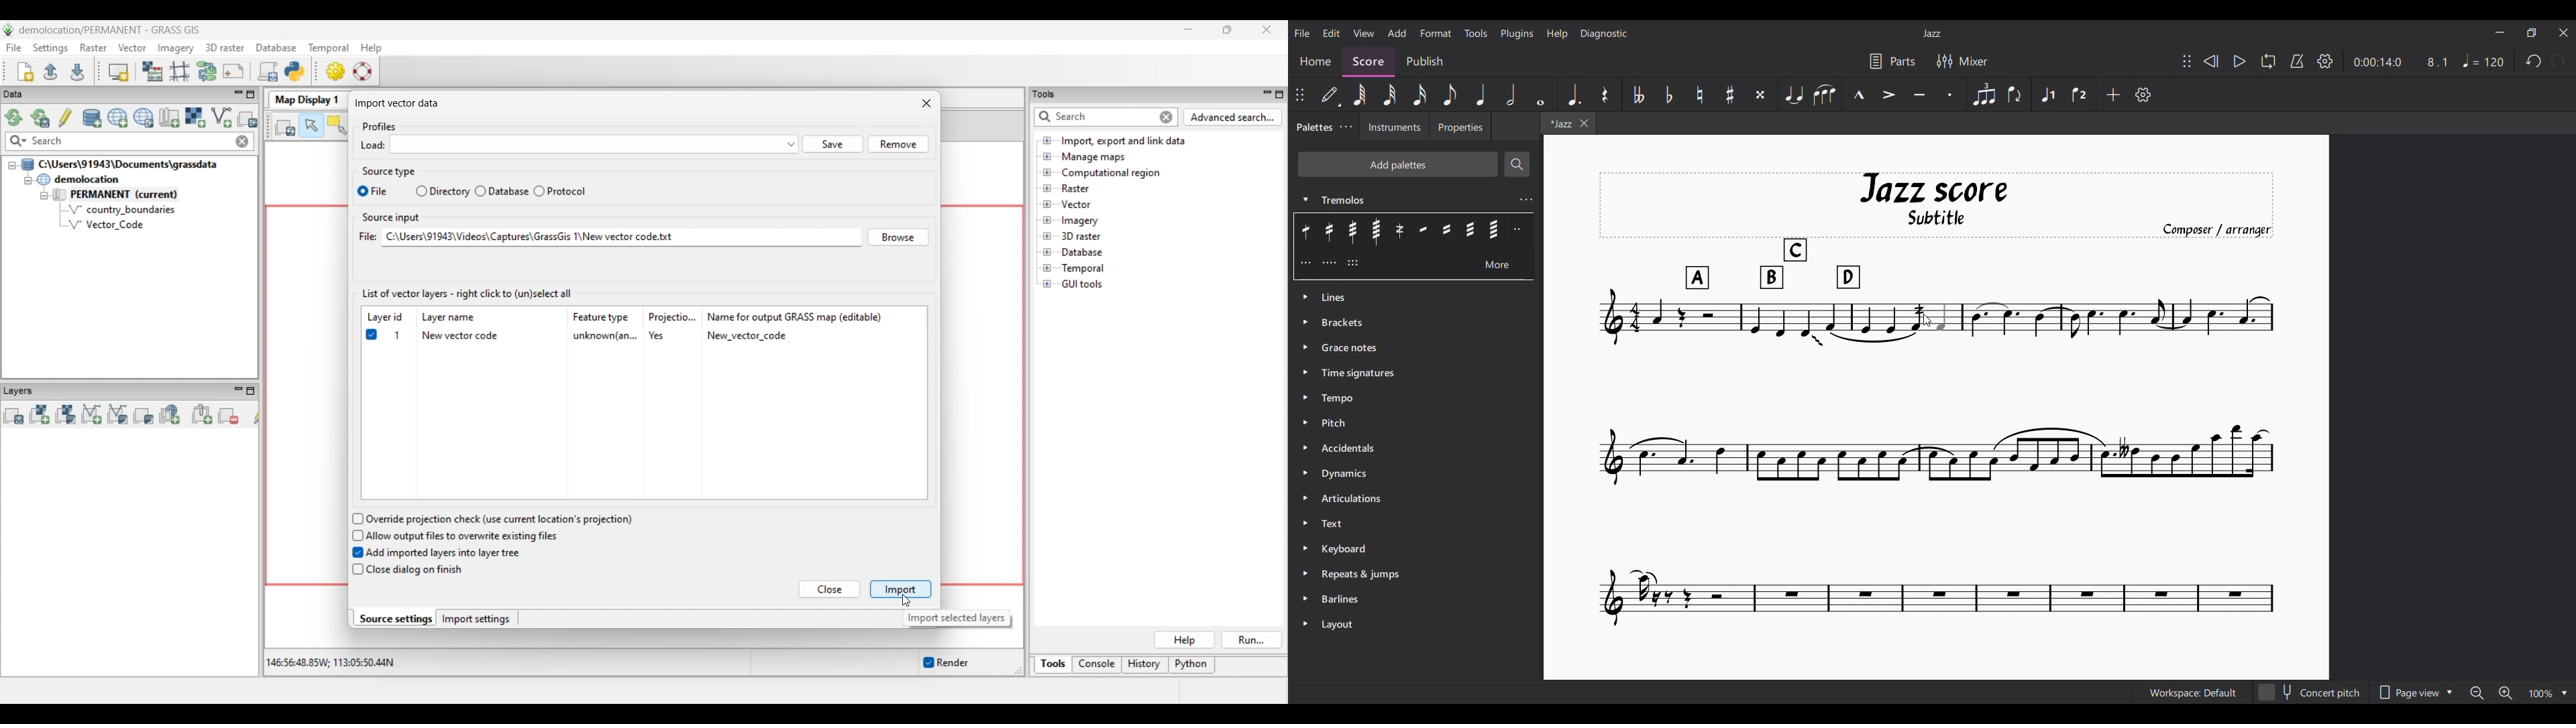 Image resolution: width=2576 pixels, height=728 pixels. Describe the element at coordinates (1558, 123) in the screenshot. I see `*Jazz` at that location.